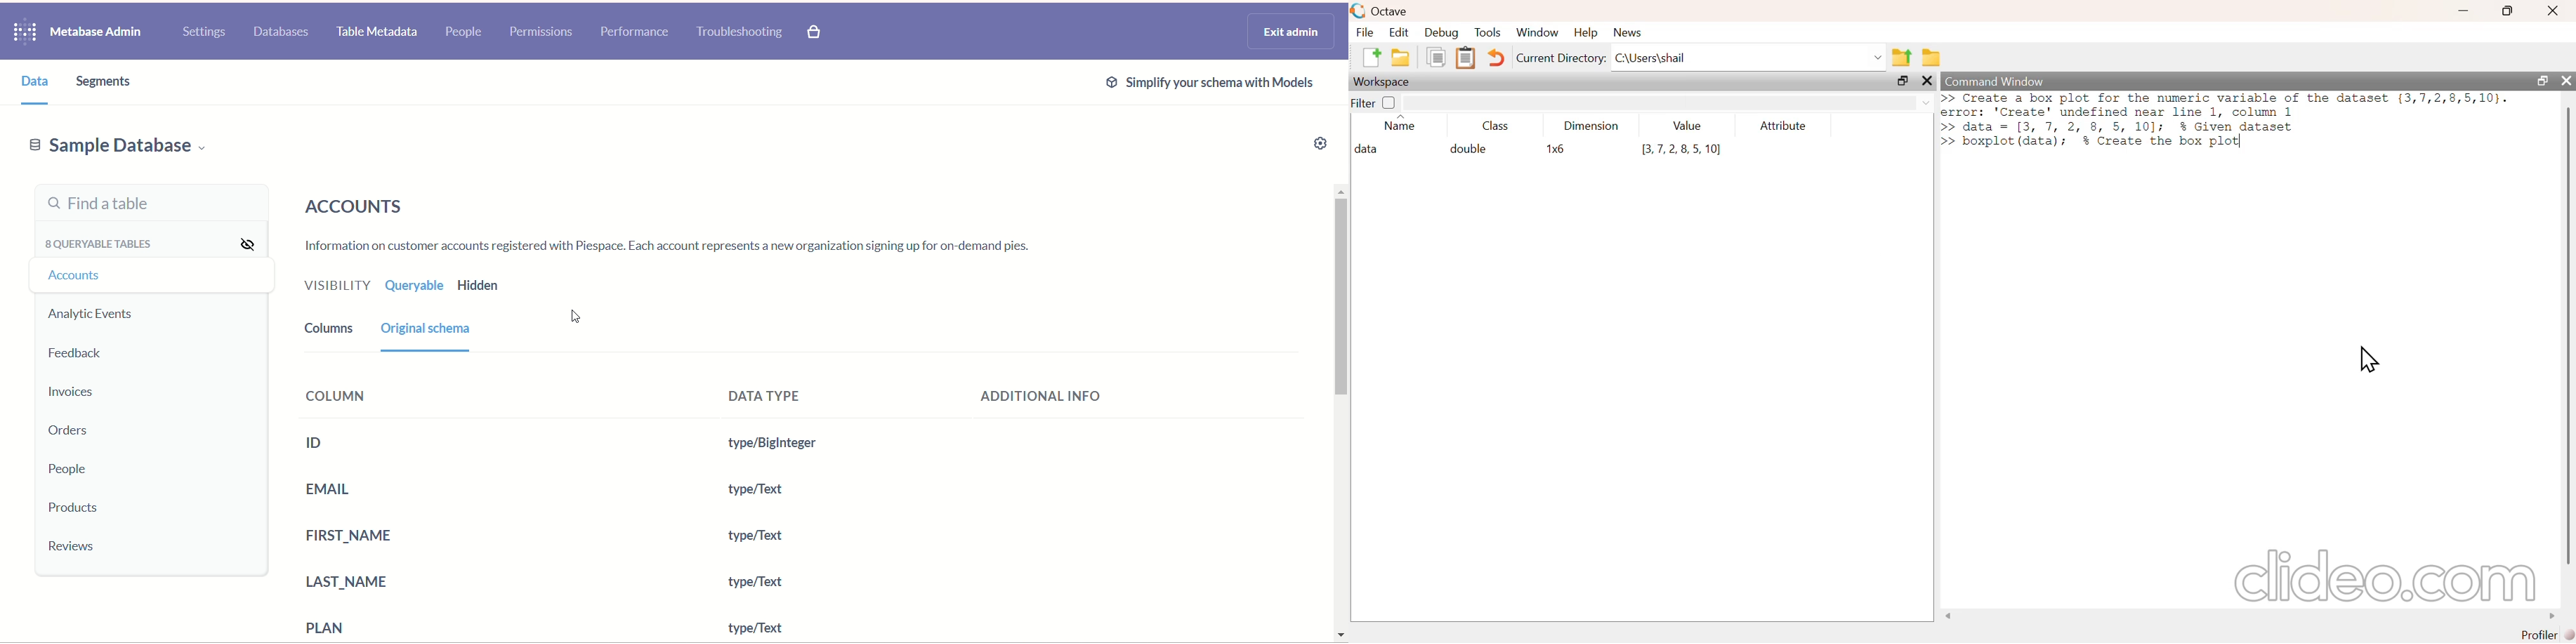 The width and height of the screenshot is (2576, 644). I want to click on scrollbar, so click(2568, 334).